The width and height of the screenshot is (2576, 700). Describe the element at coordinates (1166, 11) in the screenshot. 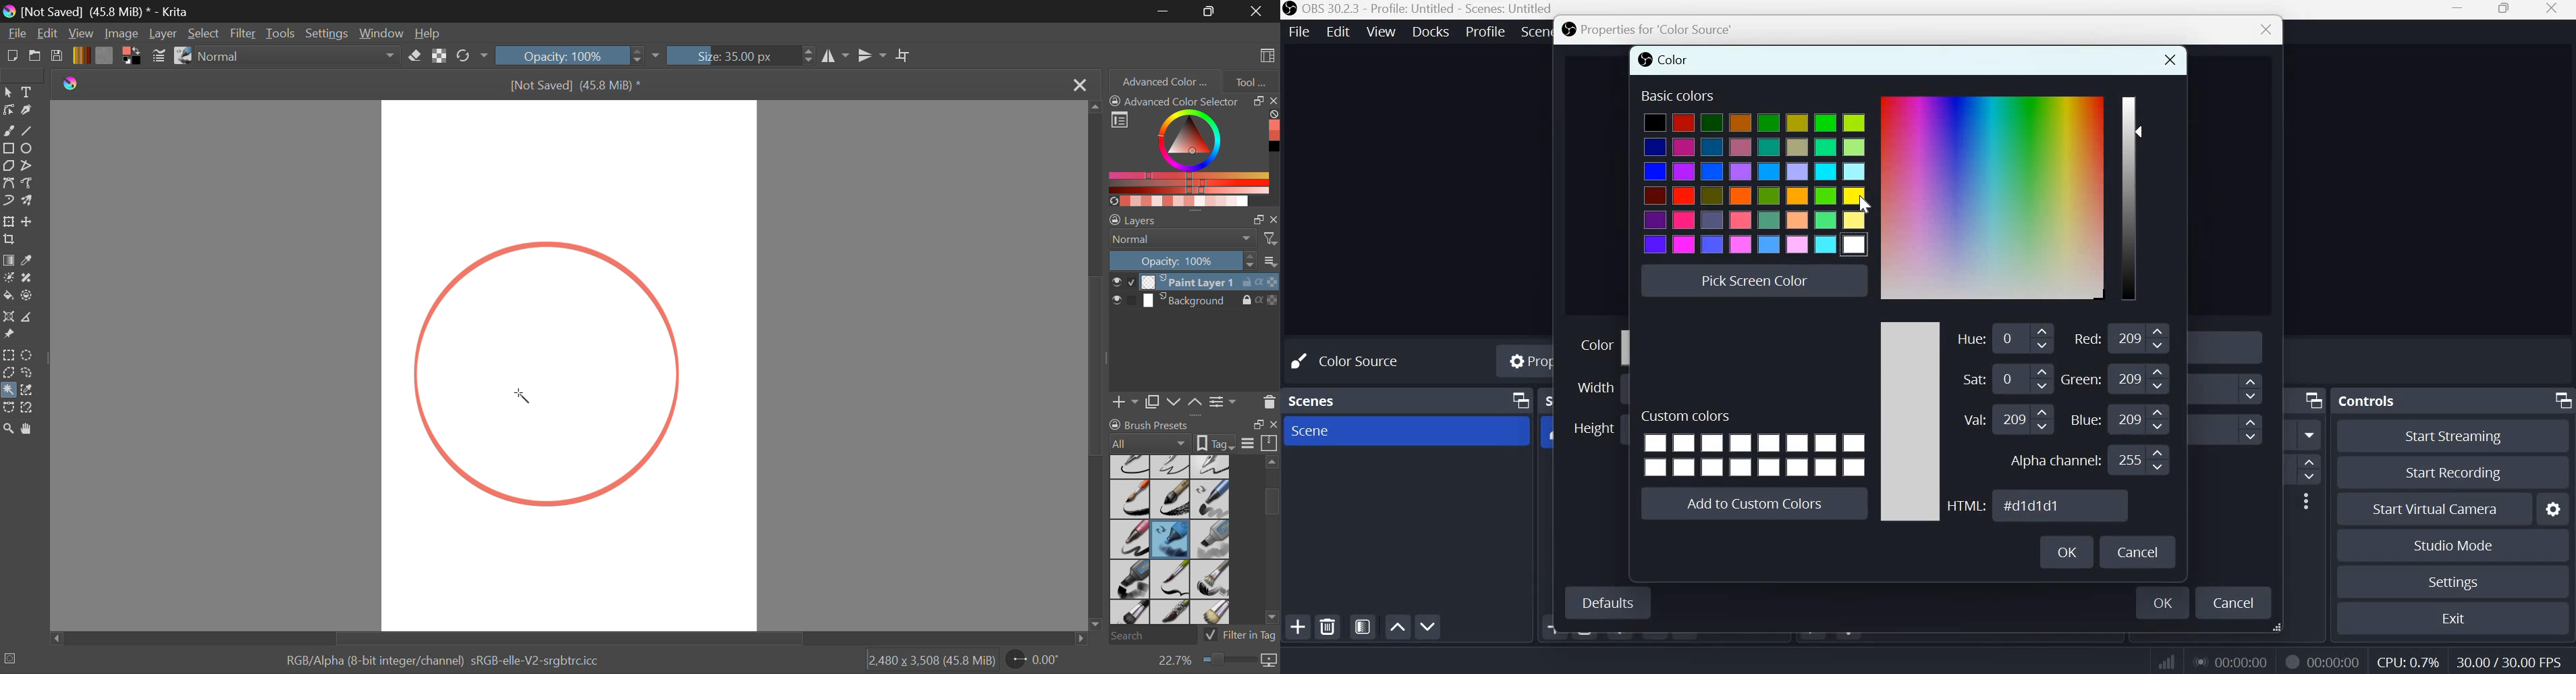

I see `Restore Down` at that location.